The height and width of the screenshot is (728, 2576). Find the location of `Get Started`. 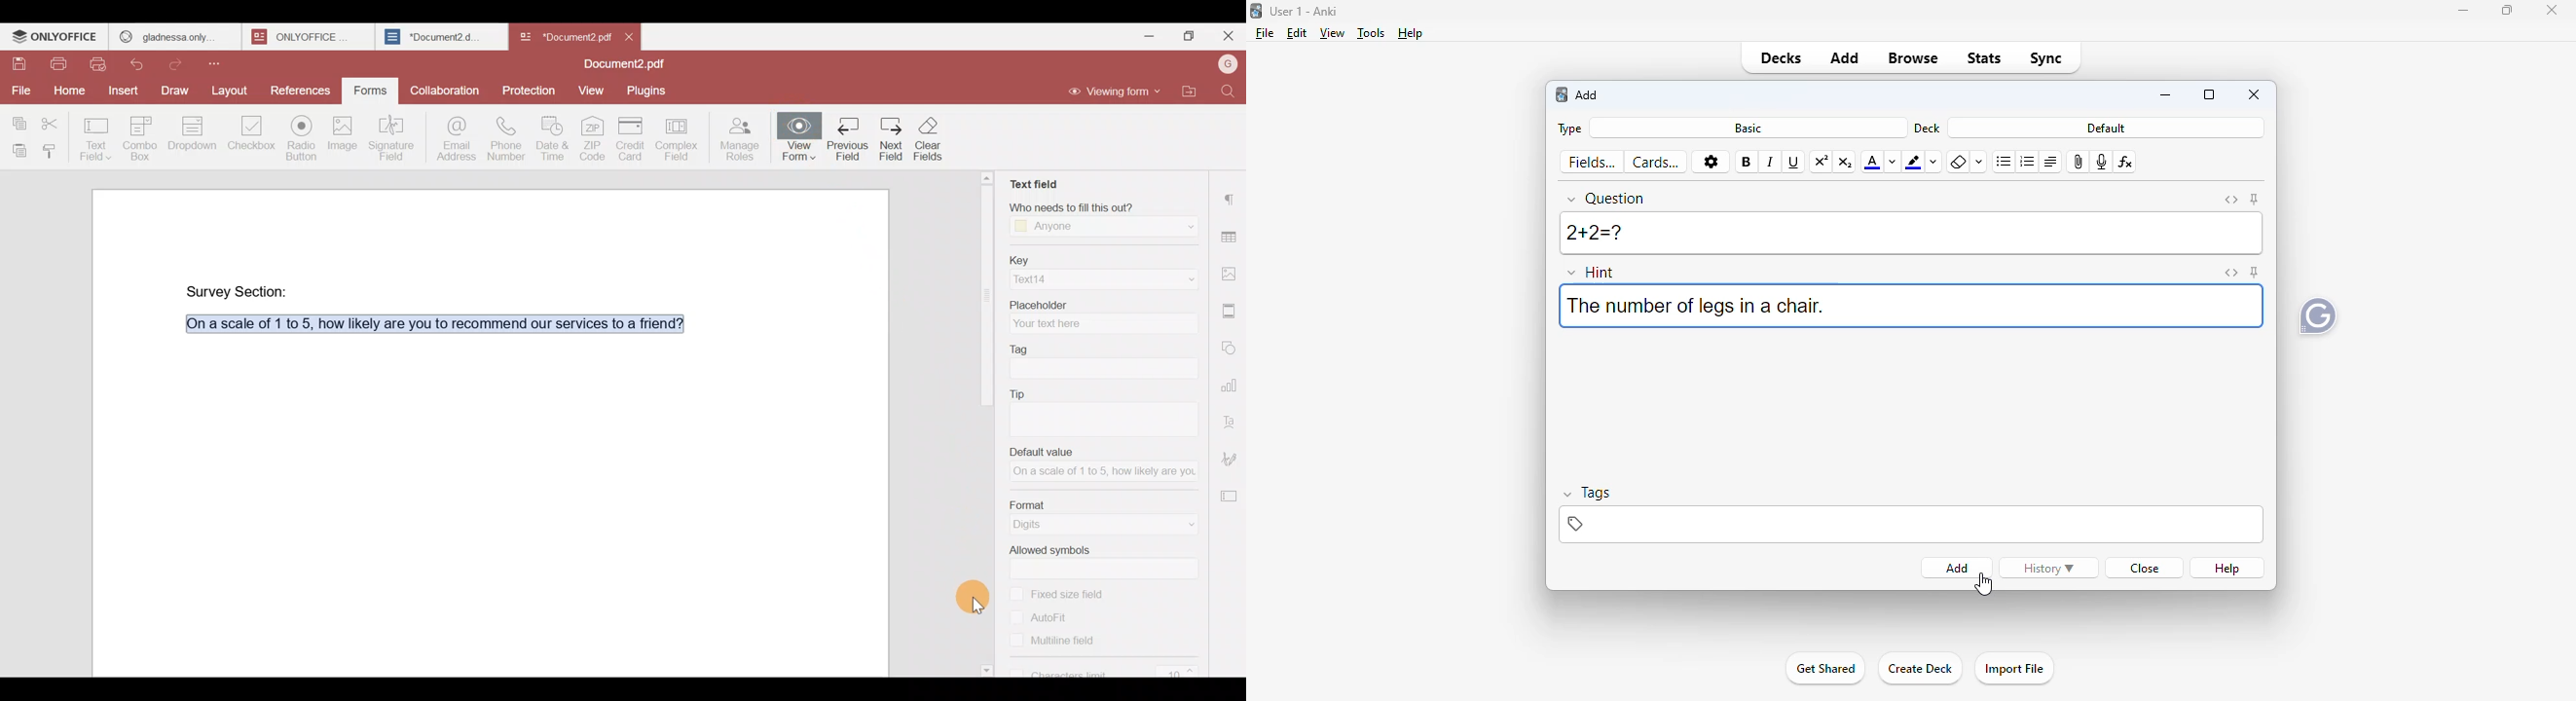

Get Started is located at coordinates (1824, 670).